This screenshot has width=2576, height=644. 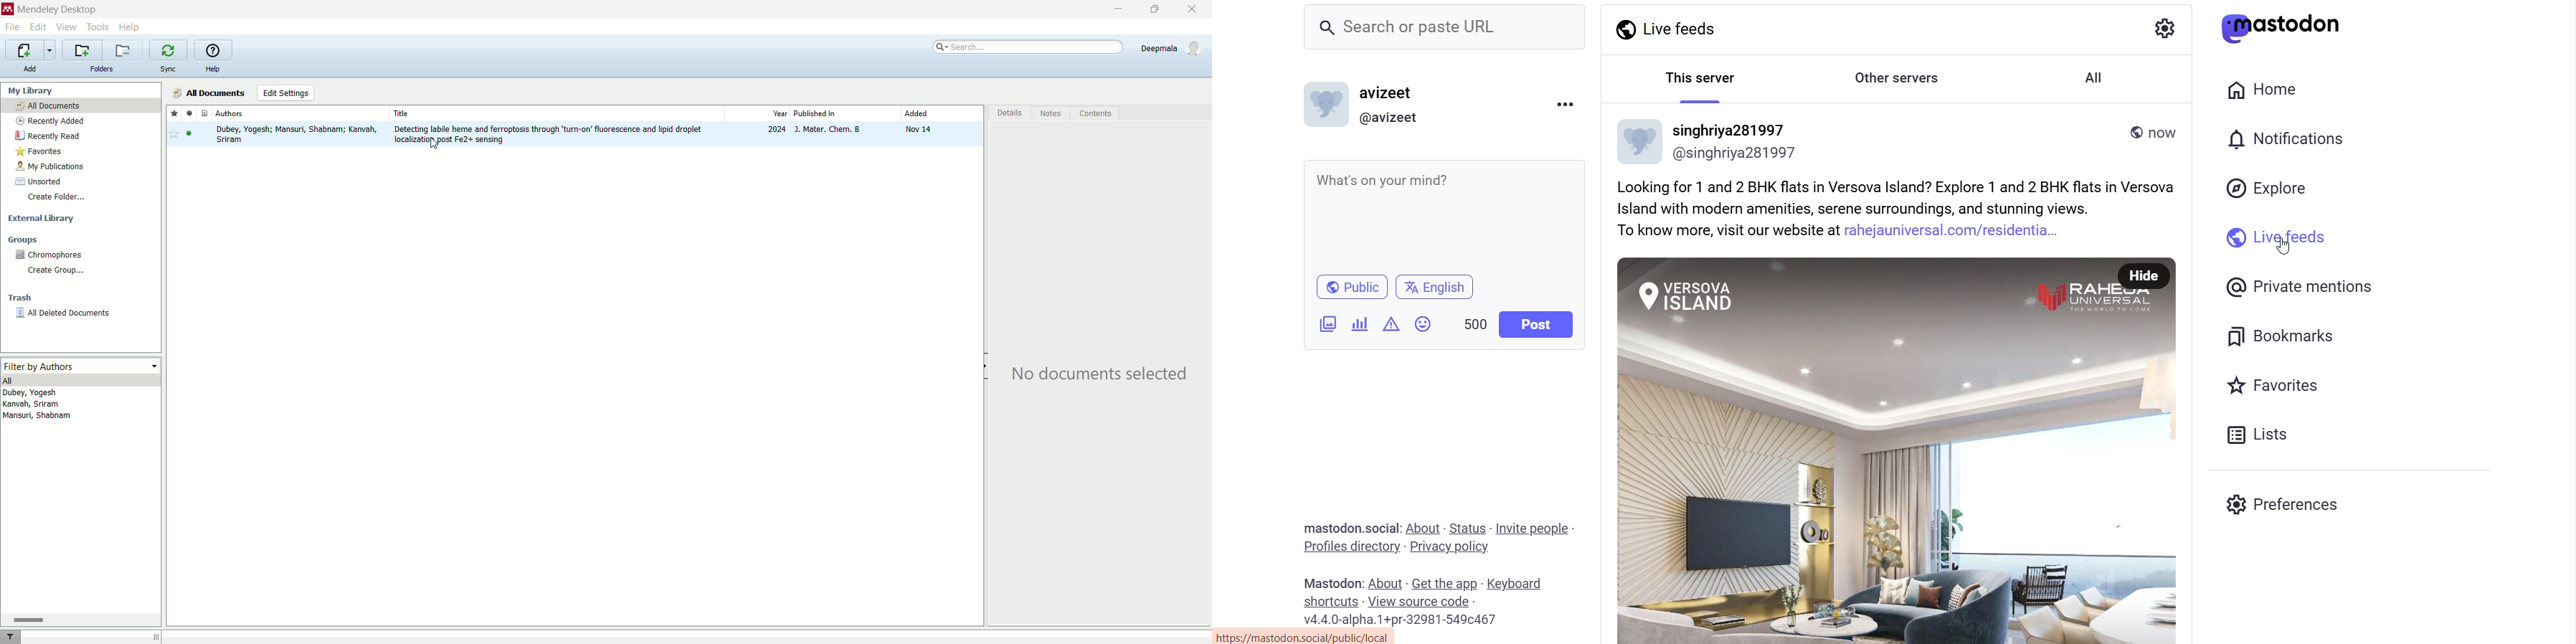 I want to click on read/unread, so click(x=188, y=113).